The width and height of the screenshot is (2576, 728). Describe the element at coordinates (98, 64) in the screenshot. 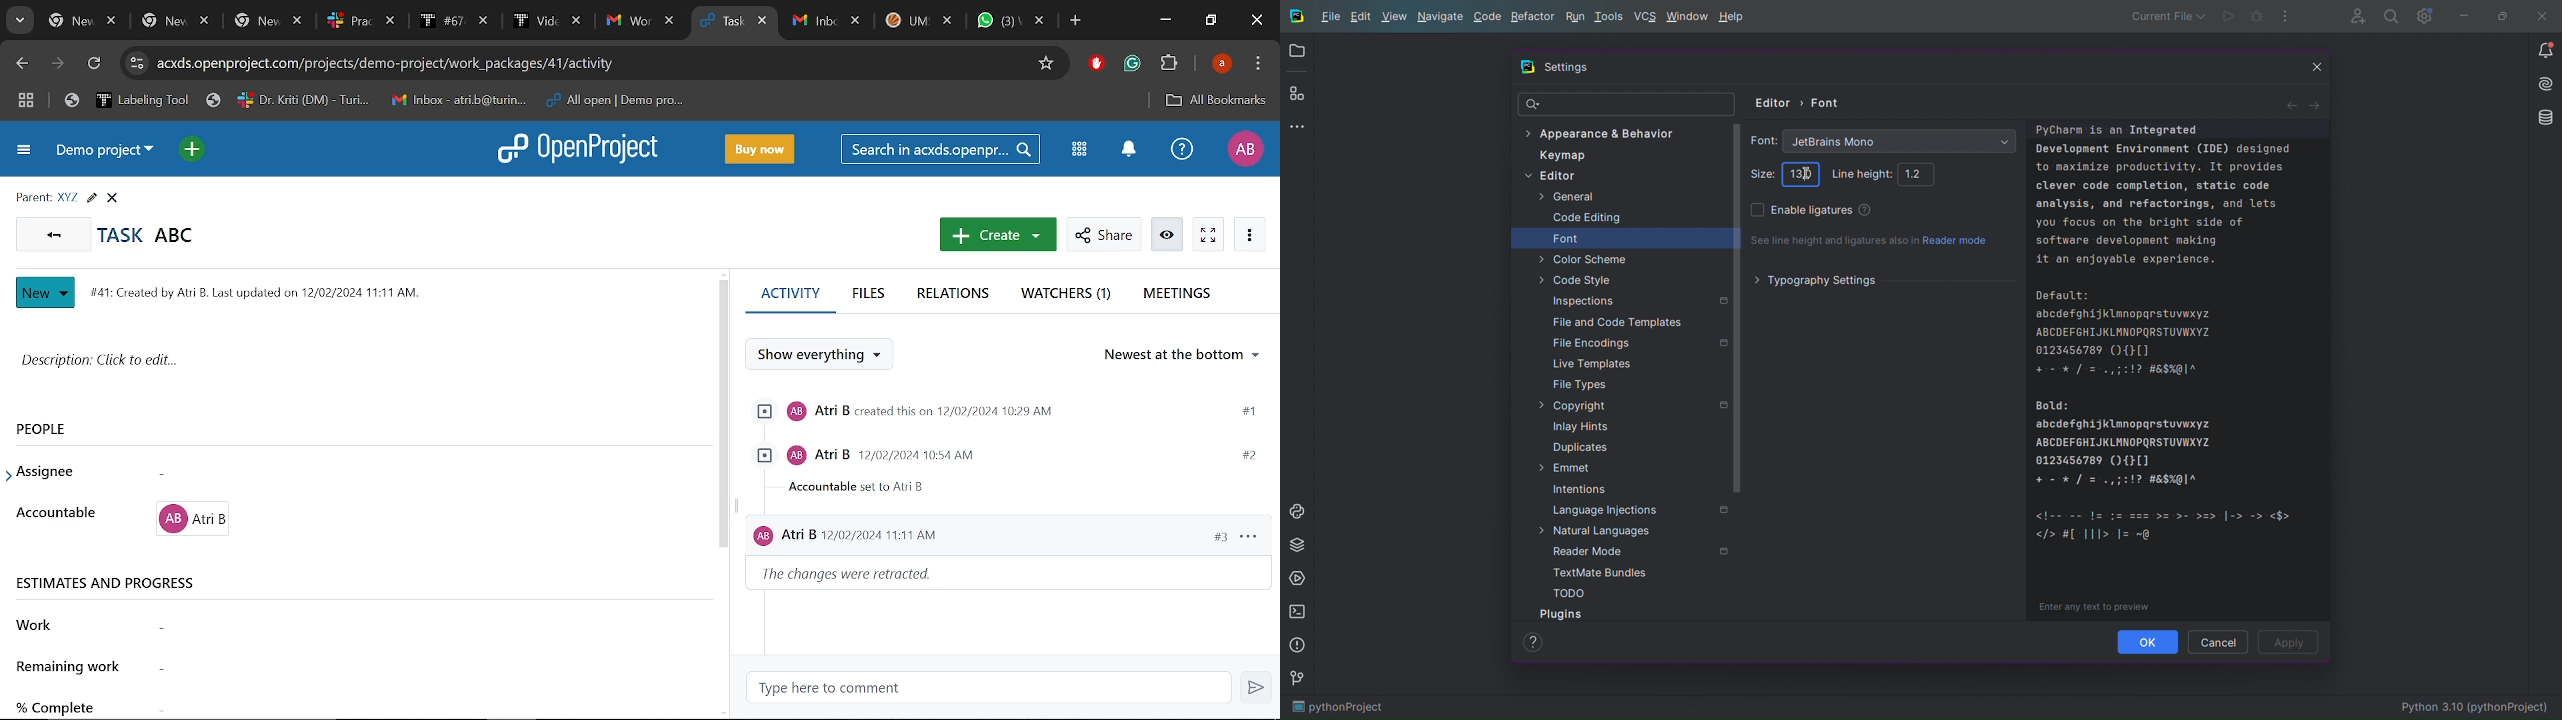

I see `Refresh` at that location.